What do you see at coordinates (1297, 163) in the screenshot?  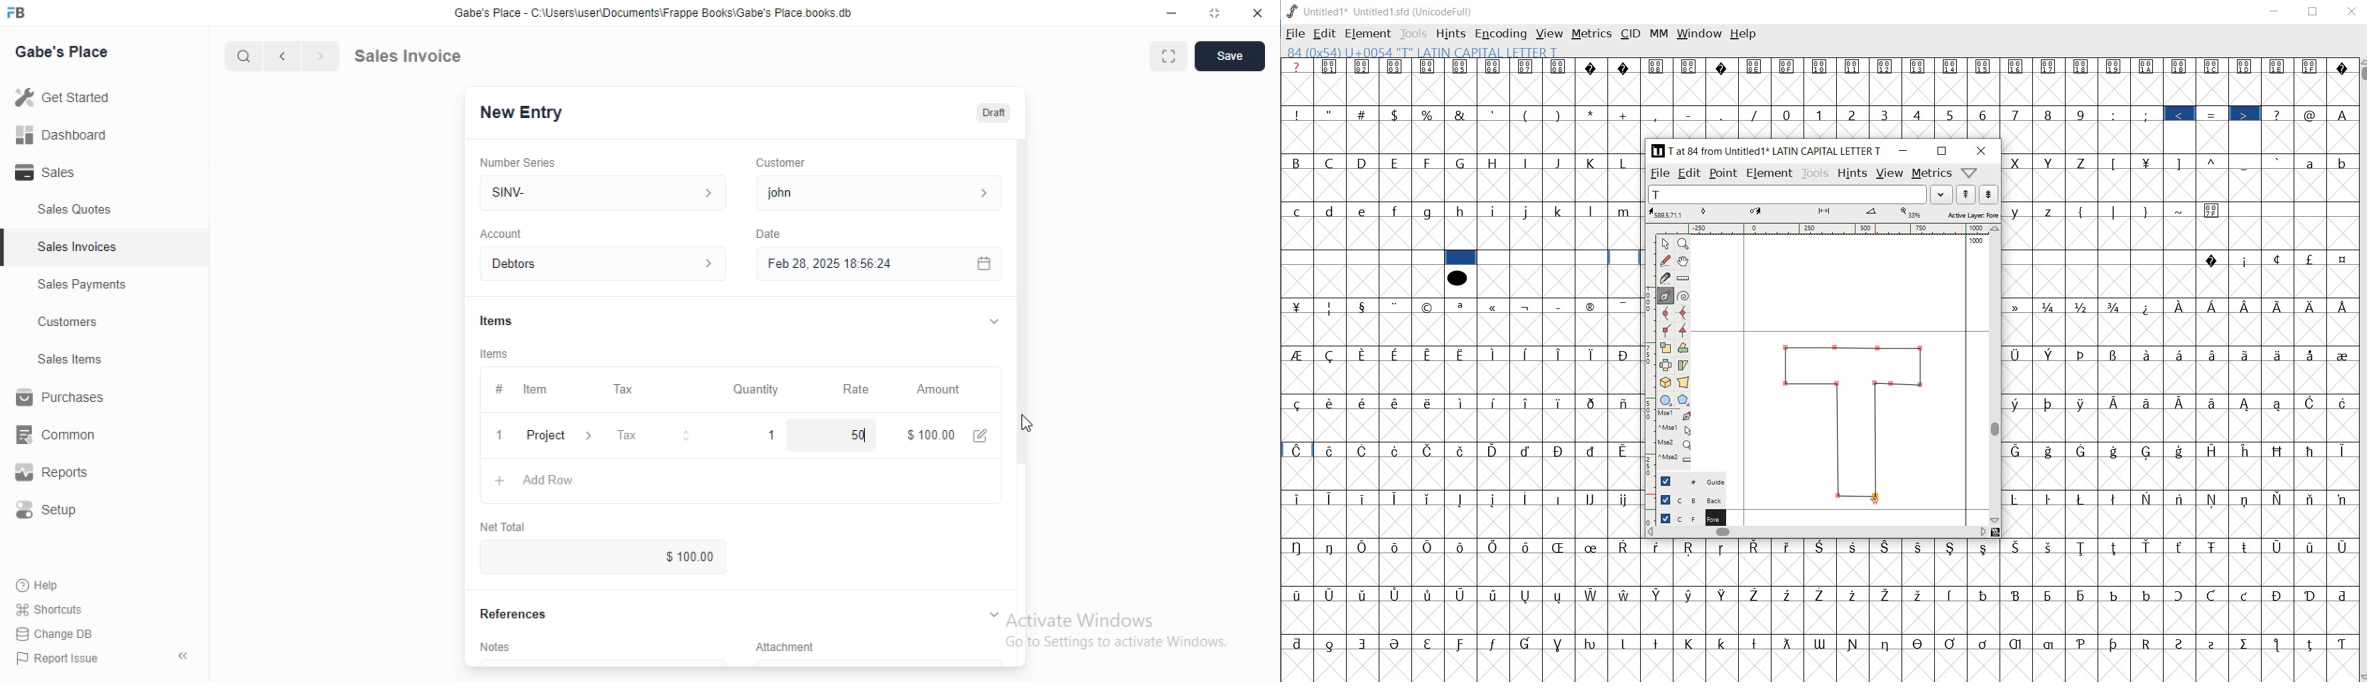 I see `B` at bounding box center [1297, 163].